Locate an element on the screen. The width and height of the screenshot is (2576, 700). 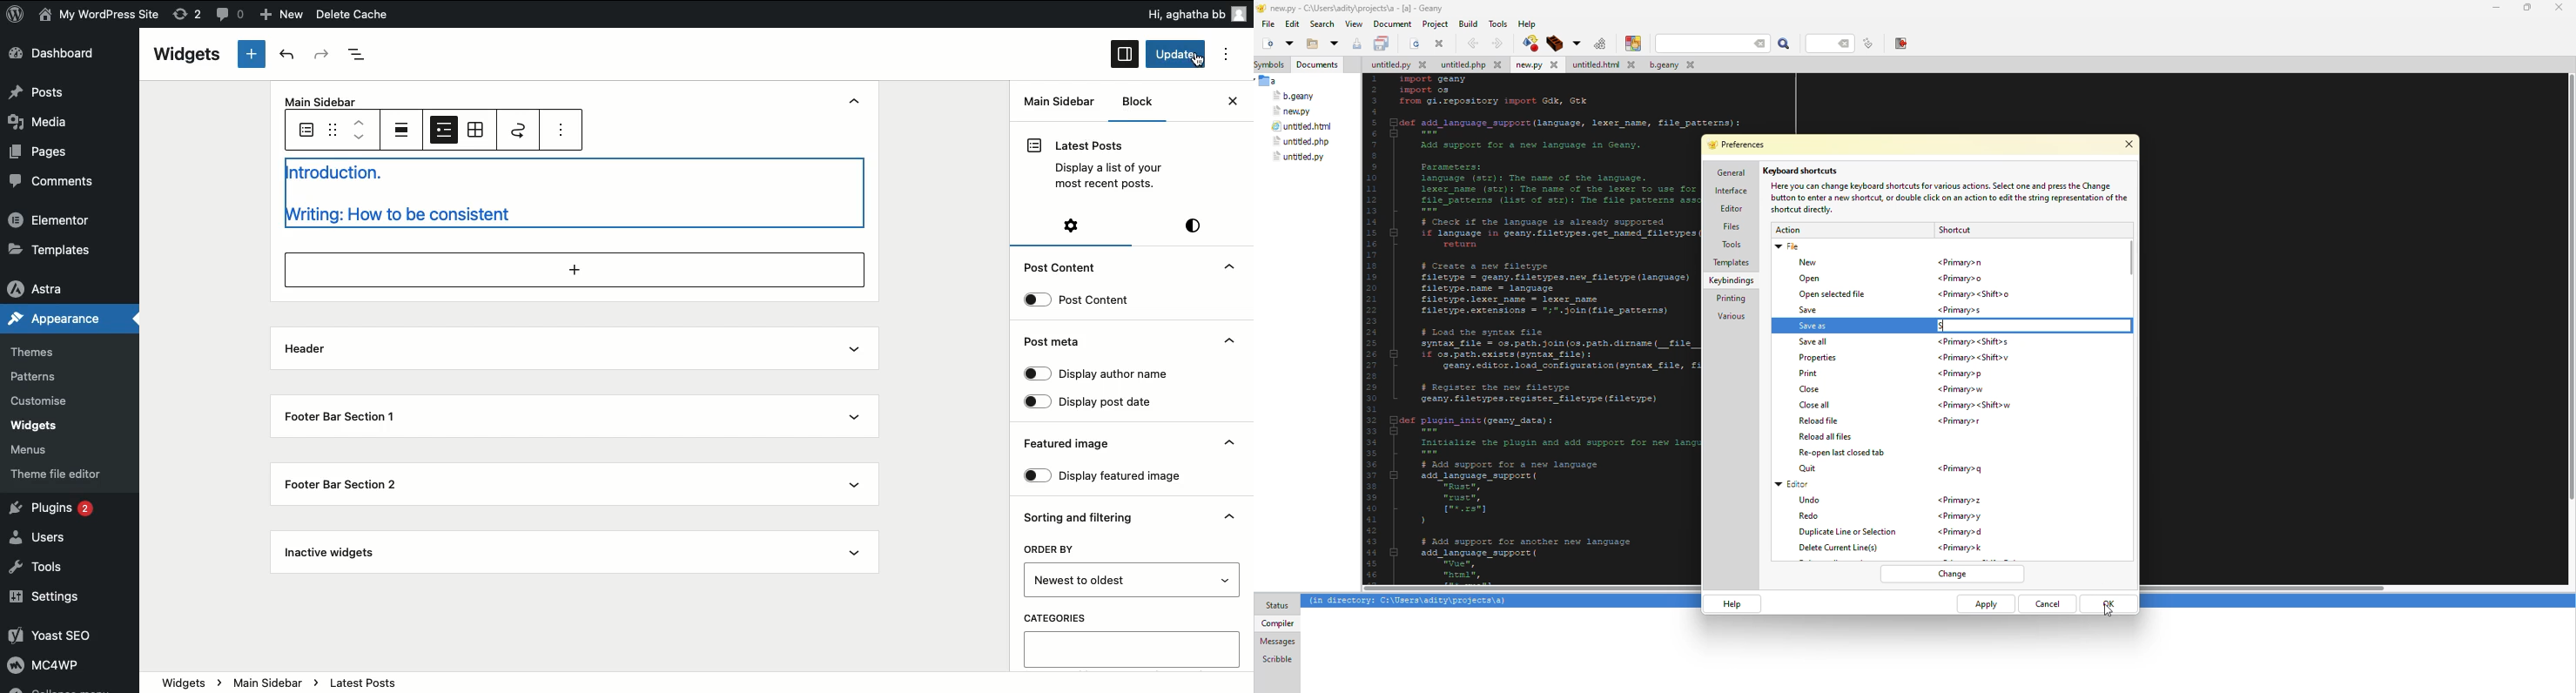
apply is located at coordinates (1984, 605).